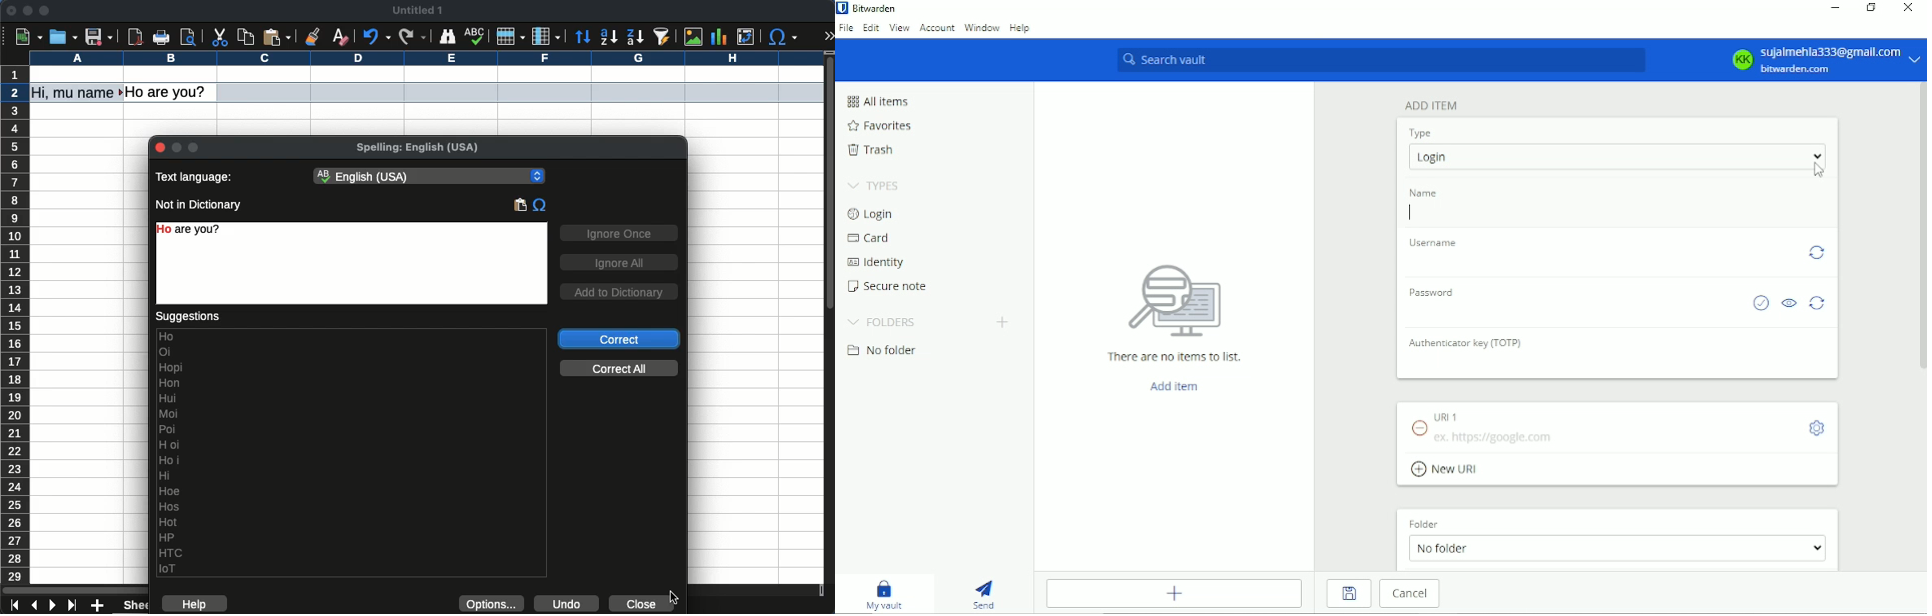  Describe the element at coordinates (199, 205) in the screenshot. I see `not in dictionary` at that location.